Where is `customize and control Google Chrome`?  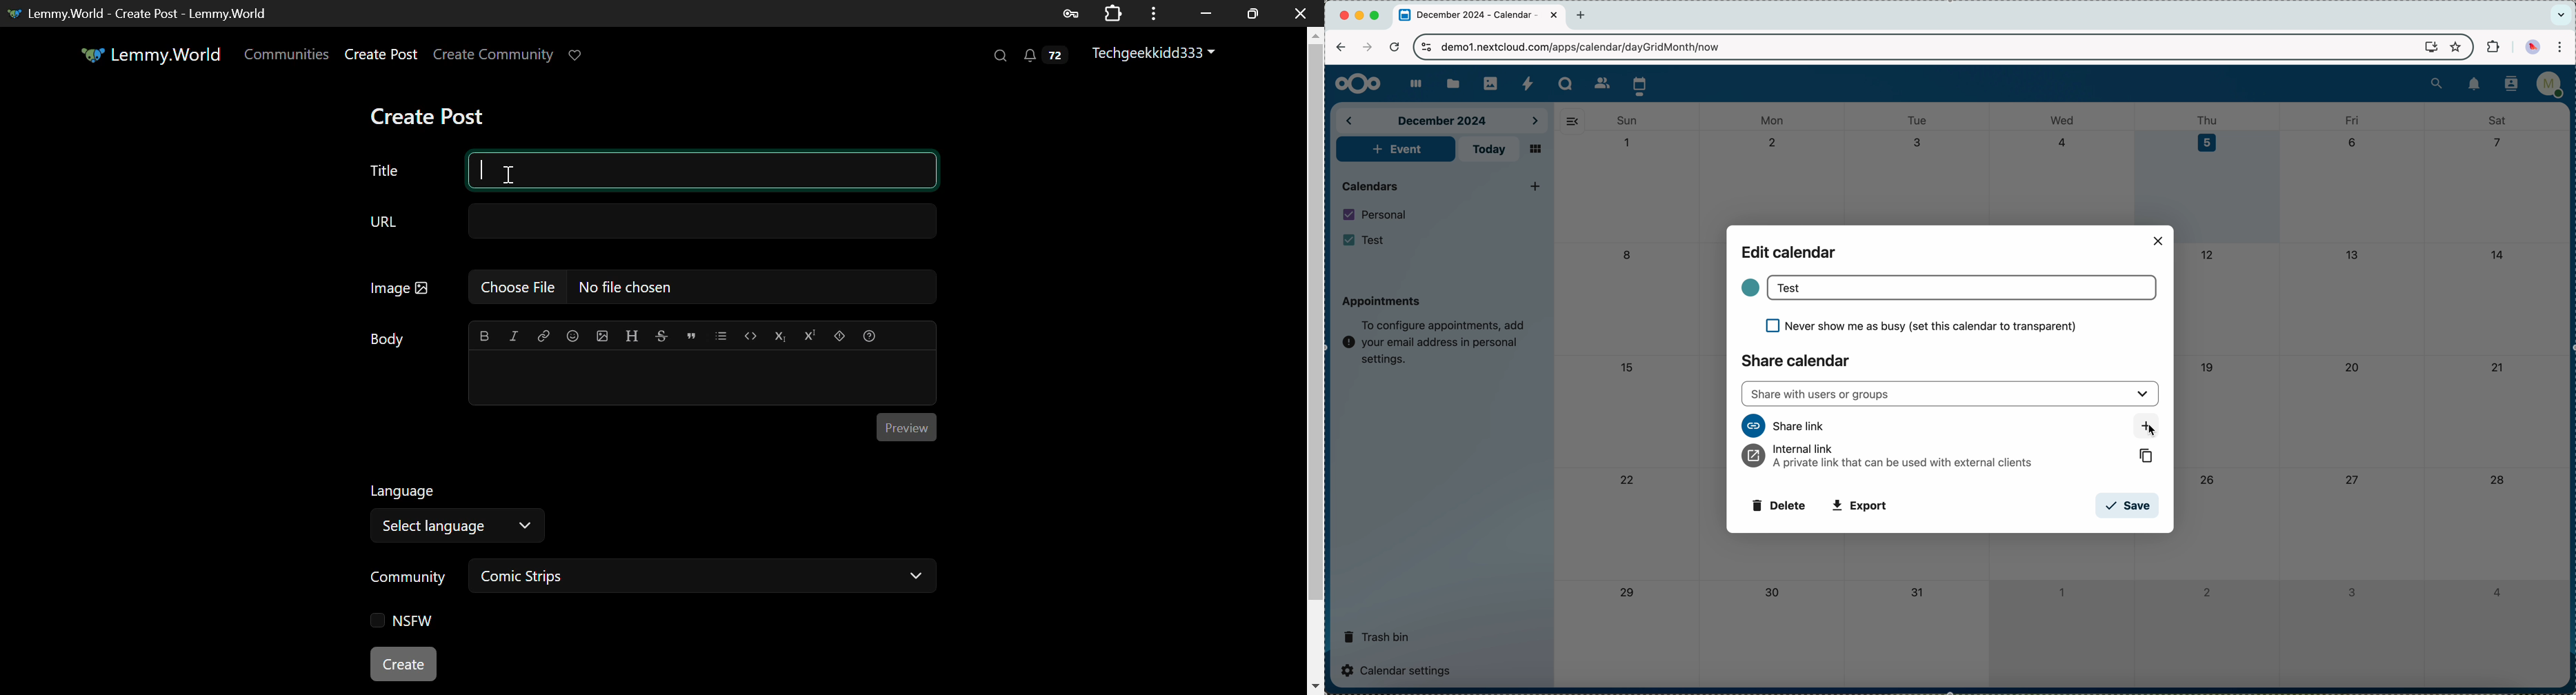
customize and control Google Chrome is located at coordinates (2563, 48).